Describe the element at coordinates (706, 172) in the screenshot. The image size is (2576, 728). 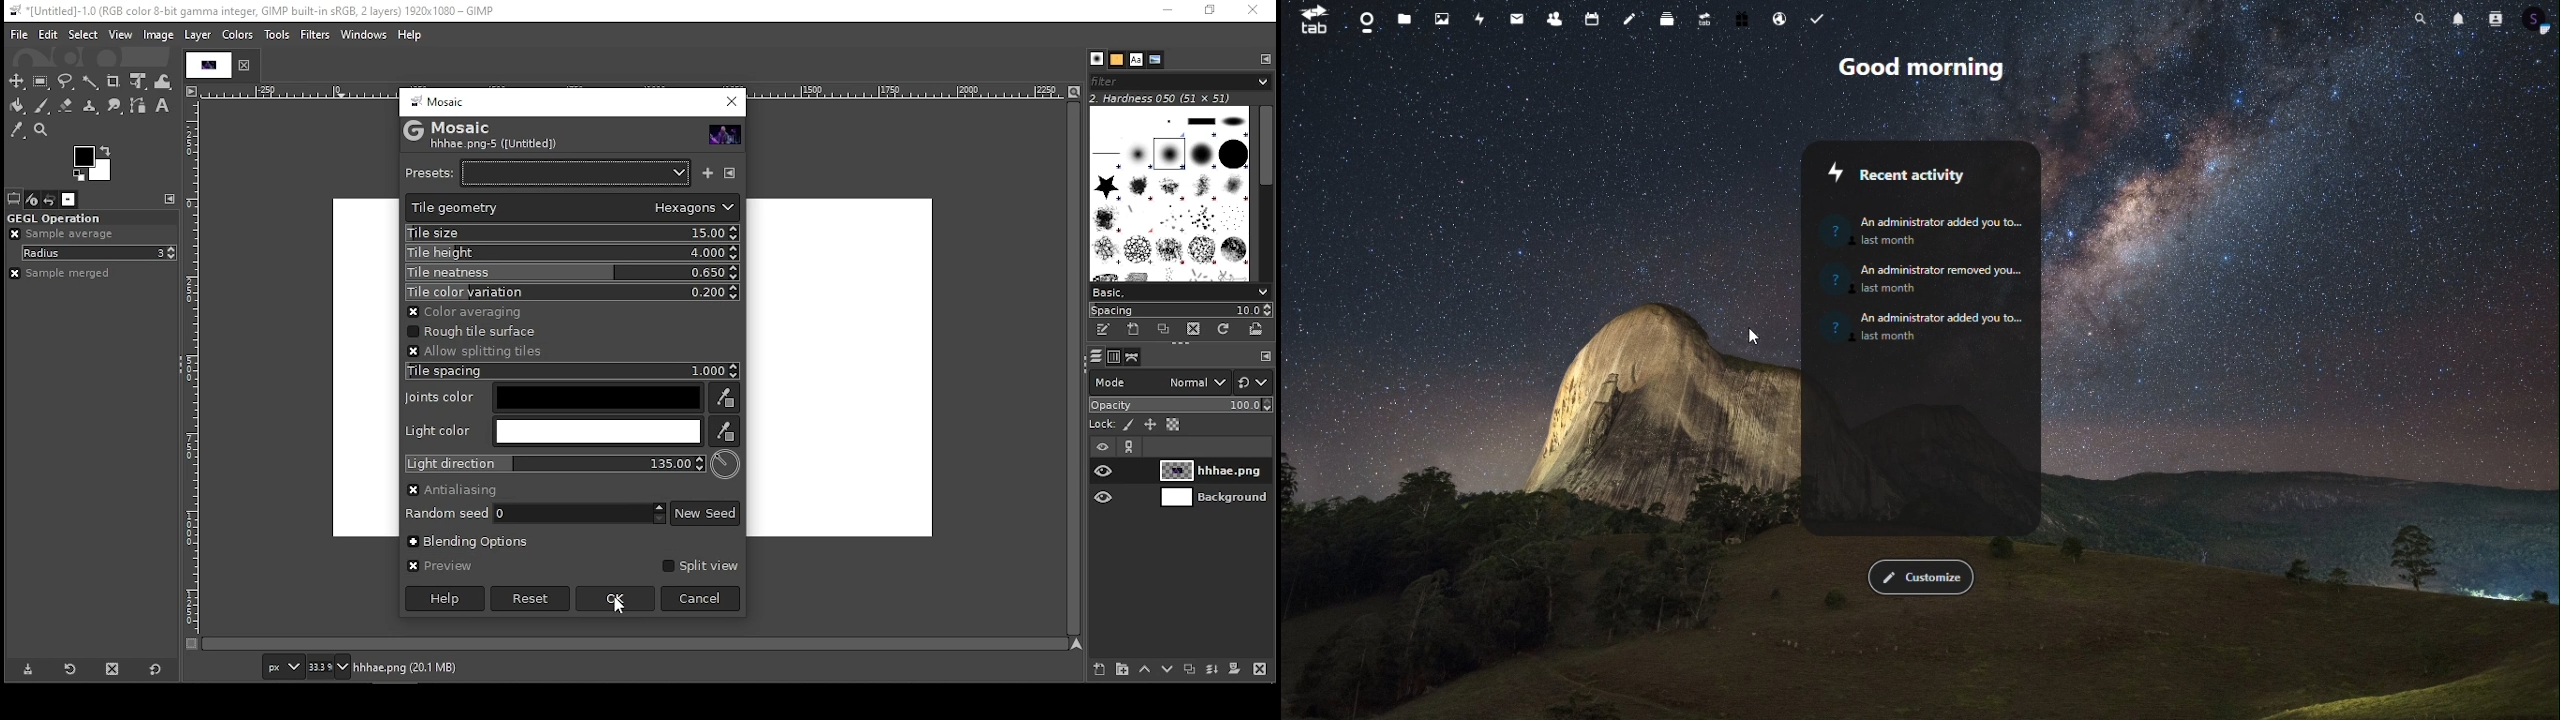
I see `save named preset` at that location.